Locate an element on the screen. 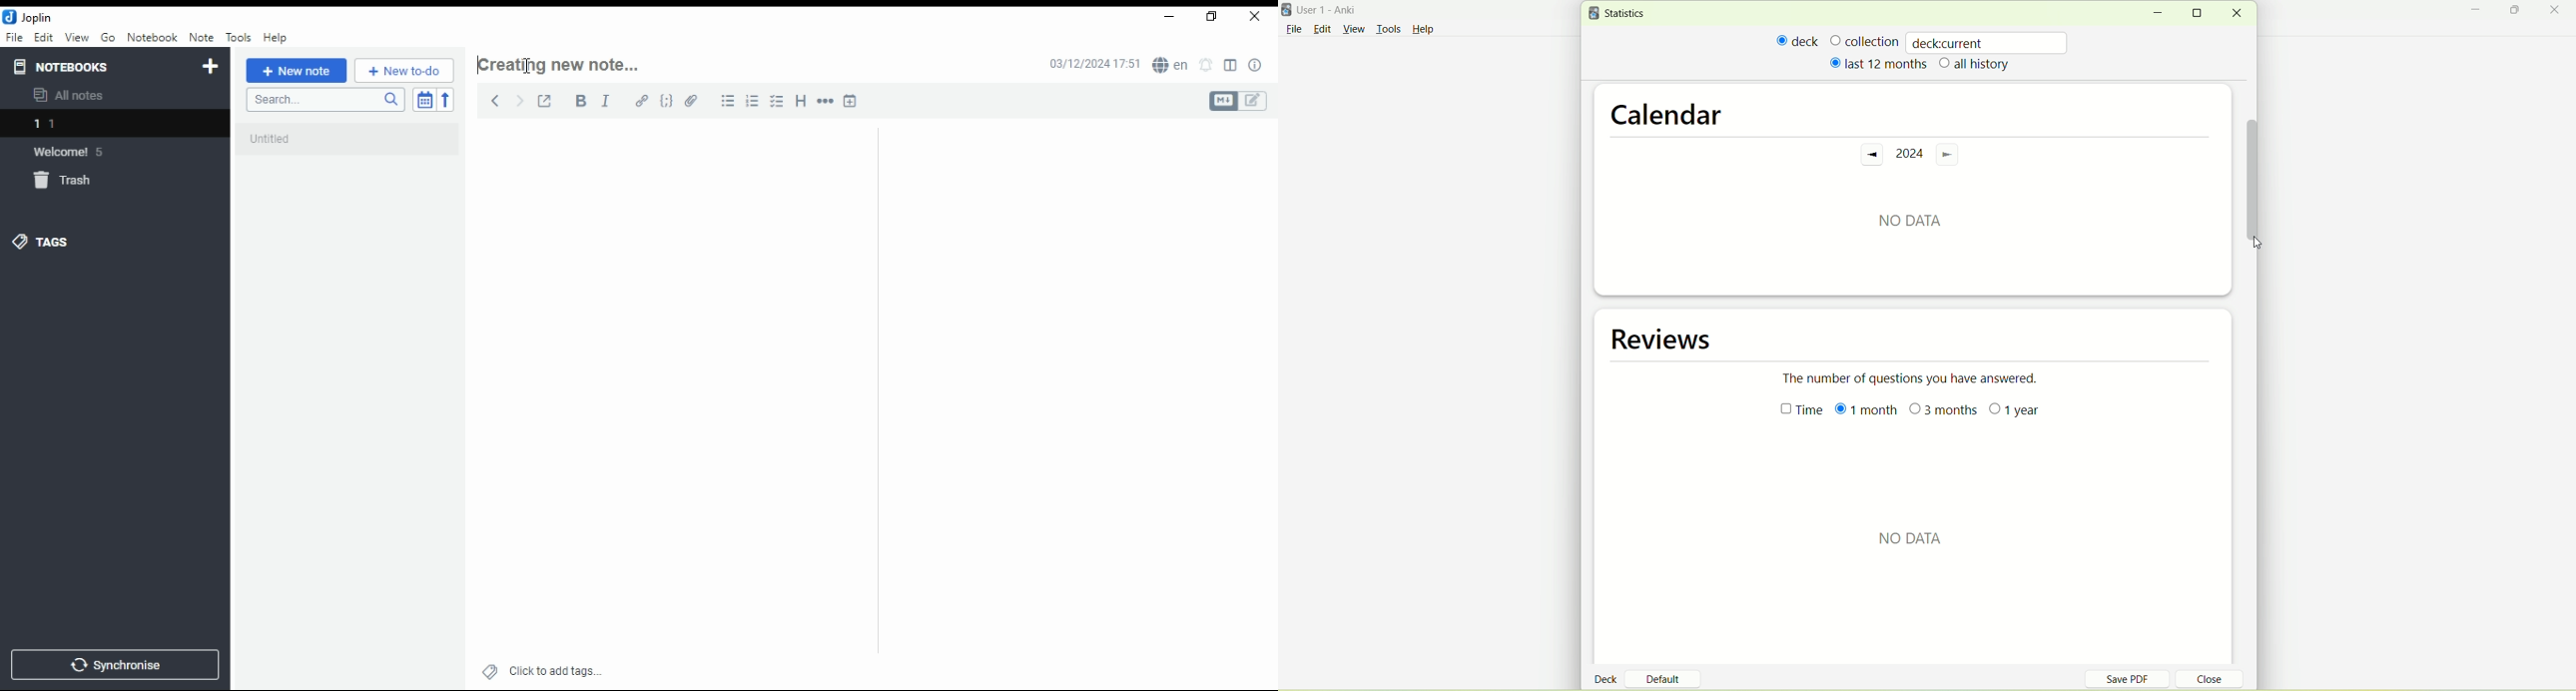 The height and width of the screenshot is (700, 2576). numbered list is located at coordinates (755, 101).